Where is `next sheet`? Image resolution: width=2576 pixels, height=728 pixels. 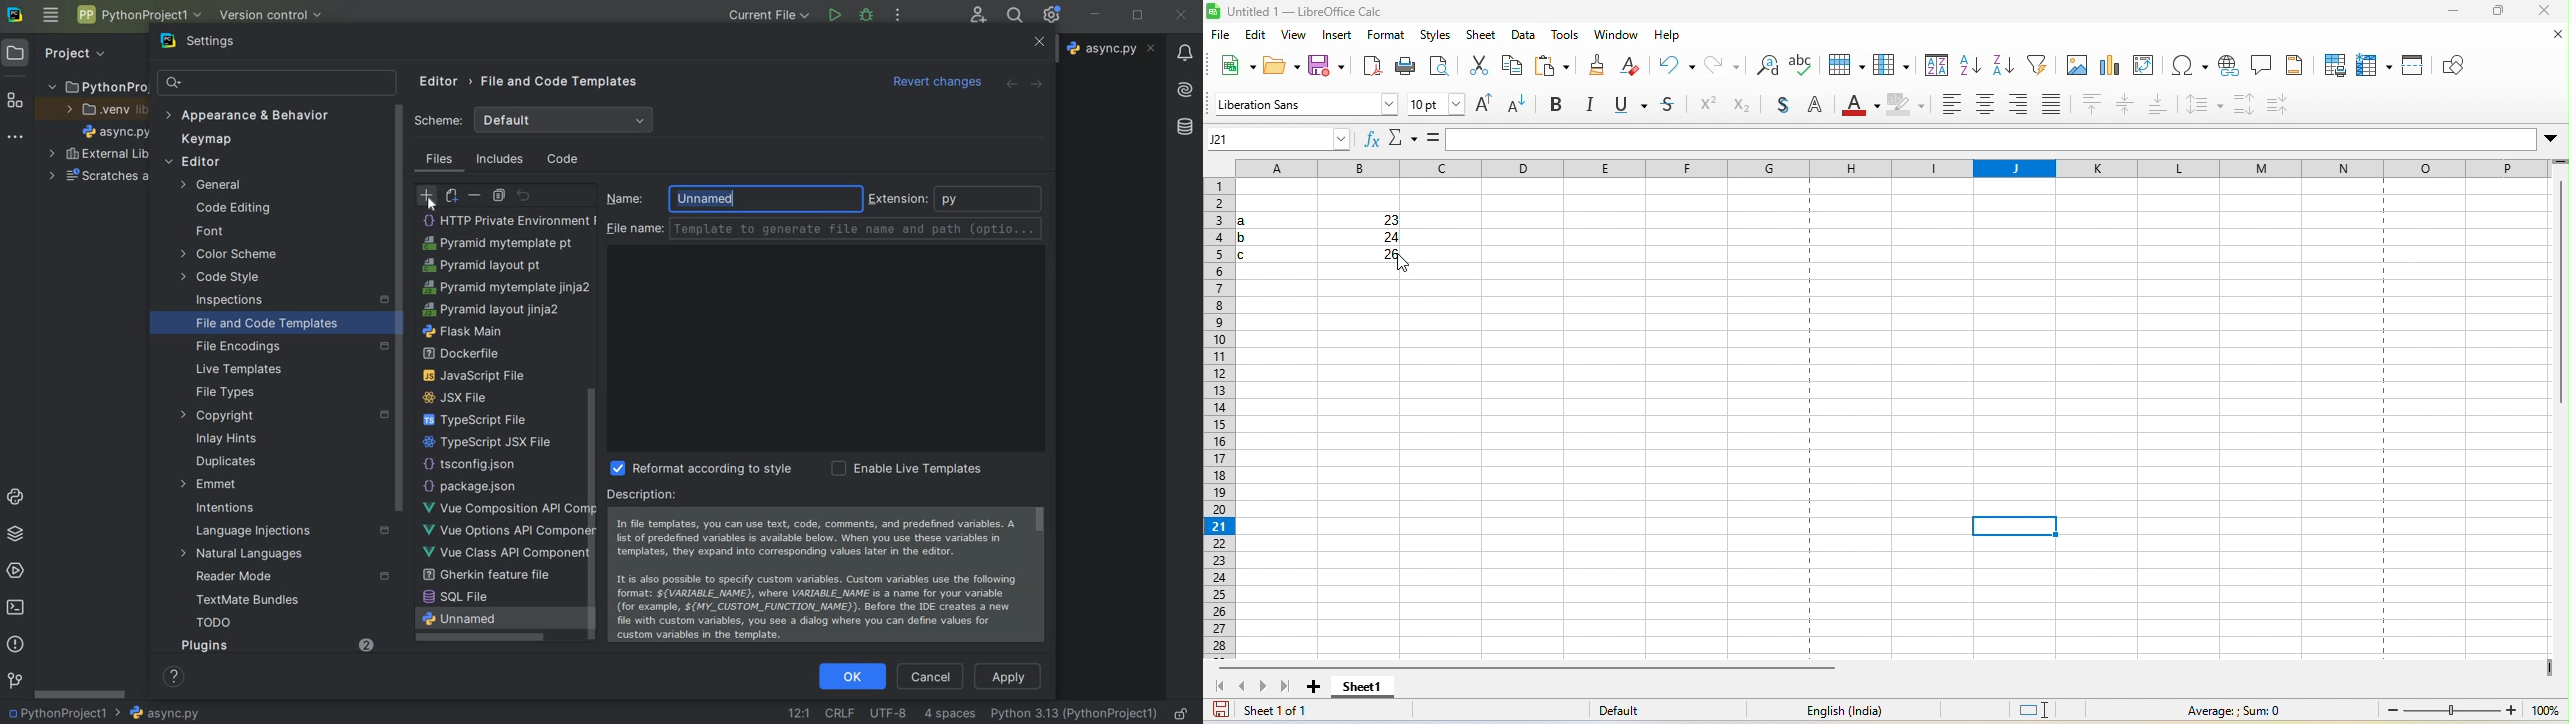
next sheet is located at coordinates (1264, 691).